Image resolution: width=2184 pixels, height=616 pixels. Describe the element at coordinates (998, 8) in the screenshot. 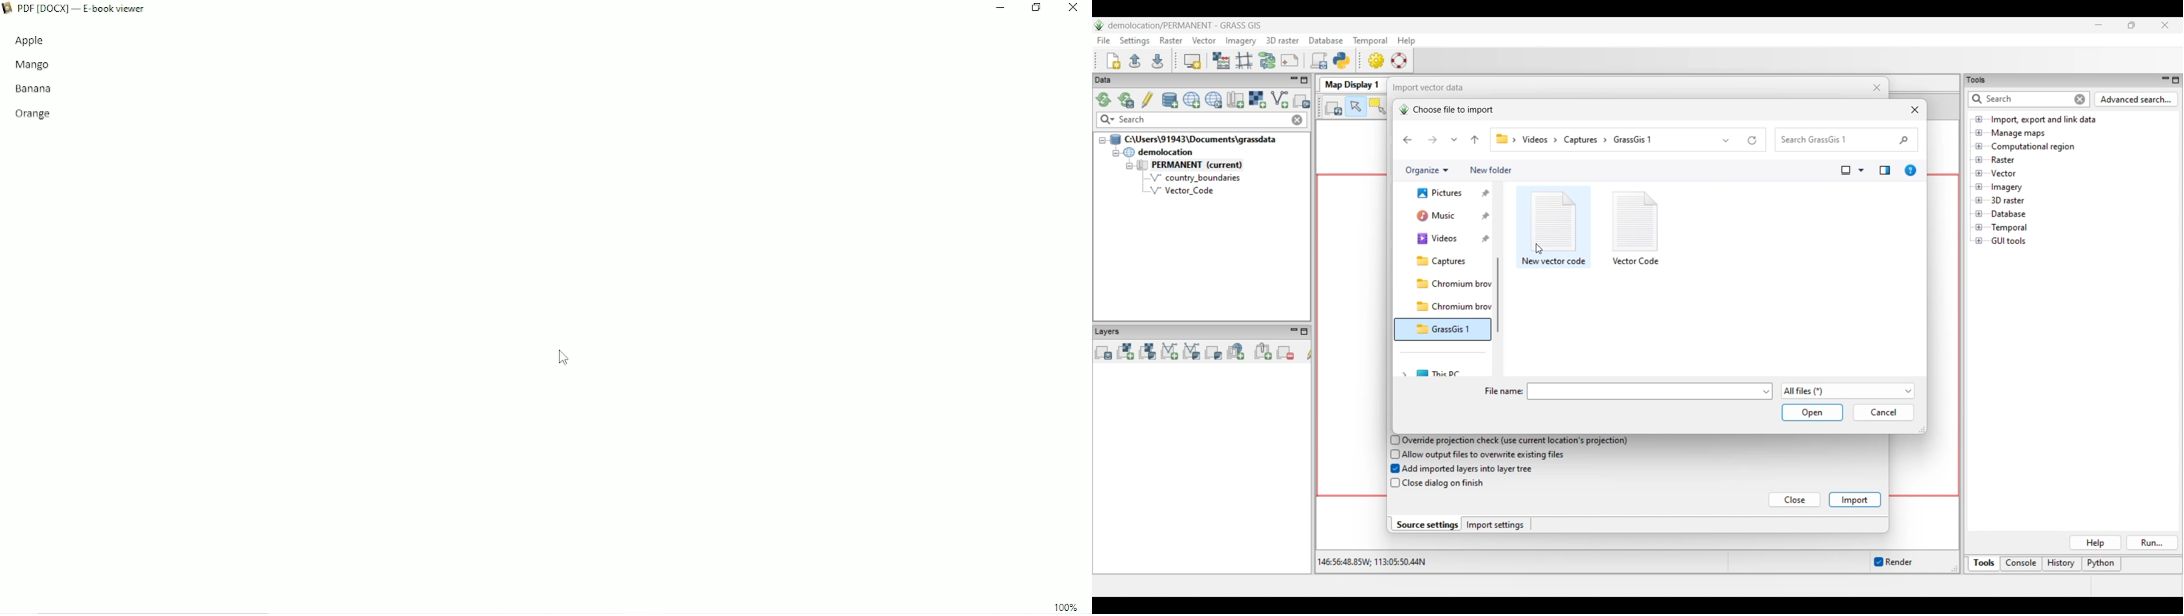

I see `Minimize` at that location.